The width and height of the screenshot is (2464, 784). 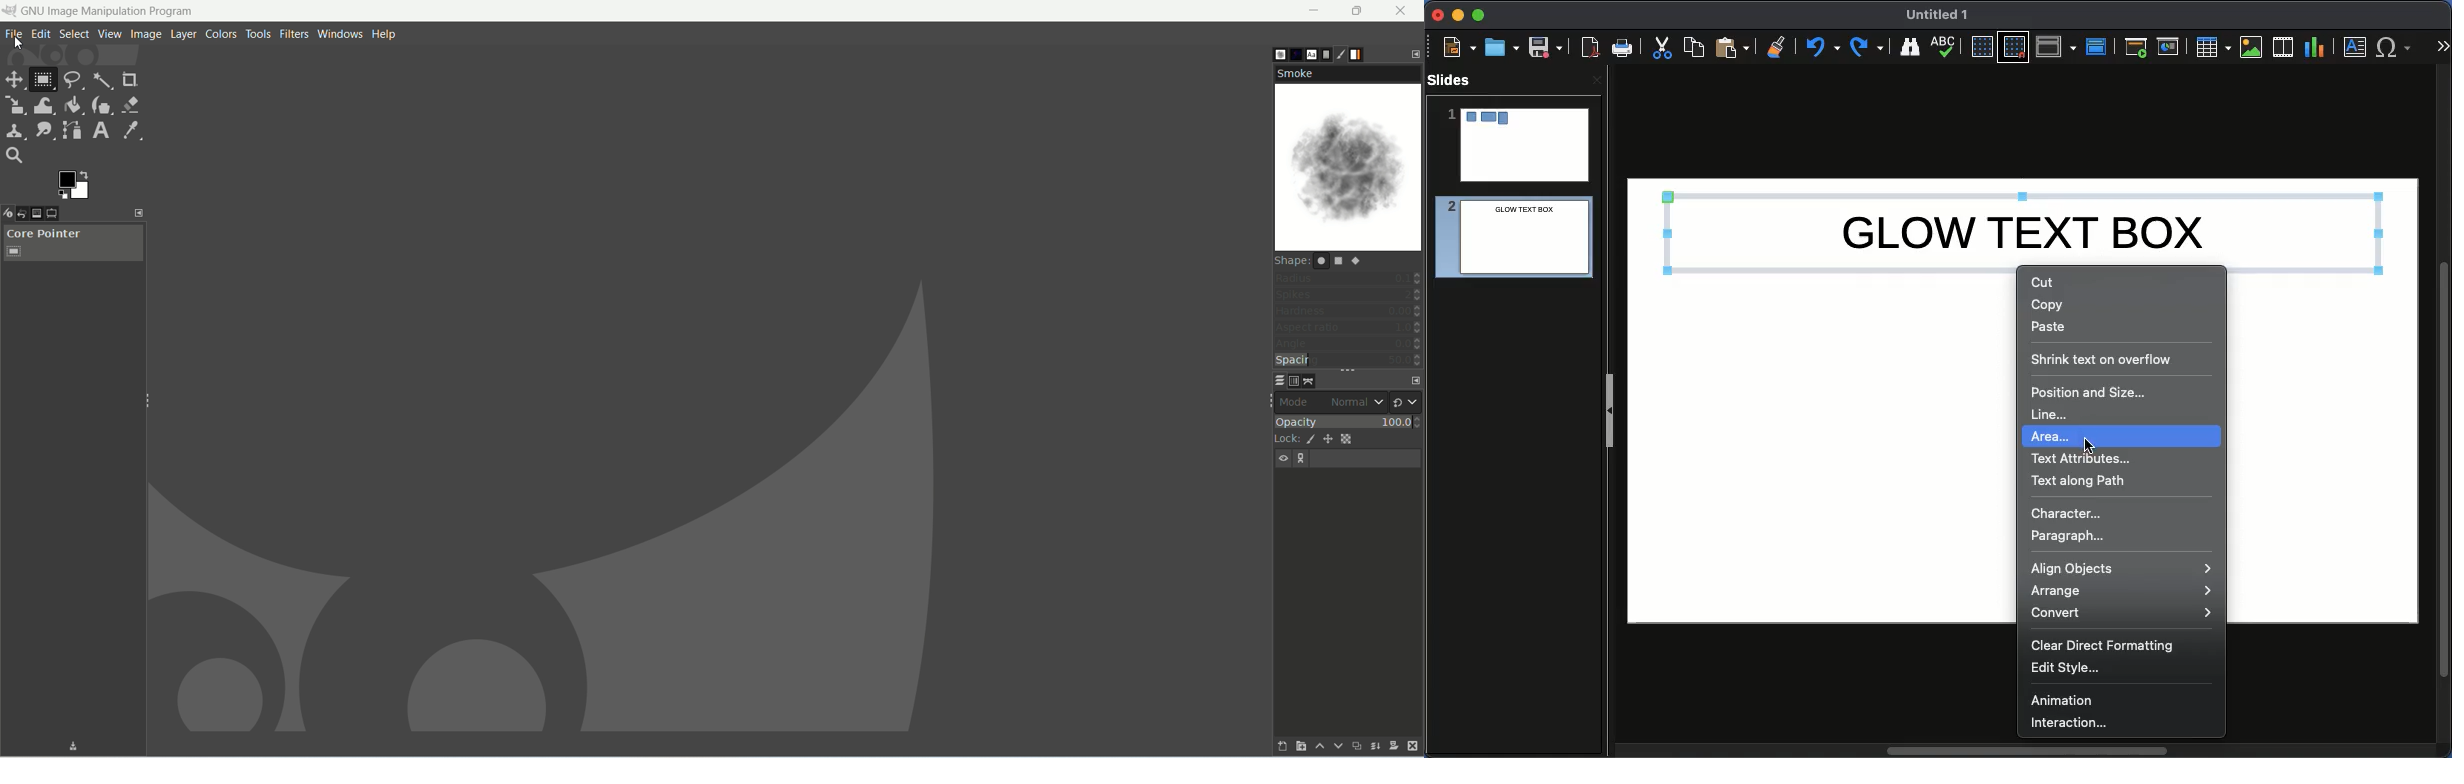 I want to click on image, so click(x=145, y=34).